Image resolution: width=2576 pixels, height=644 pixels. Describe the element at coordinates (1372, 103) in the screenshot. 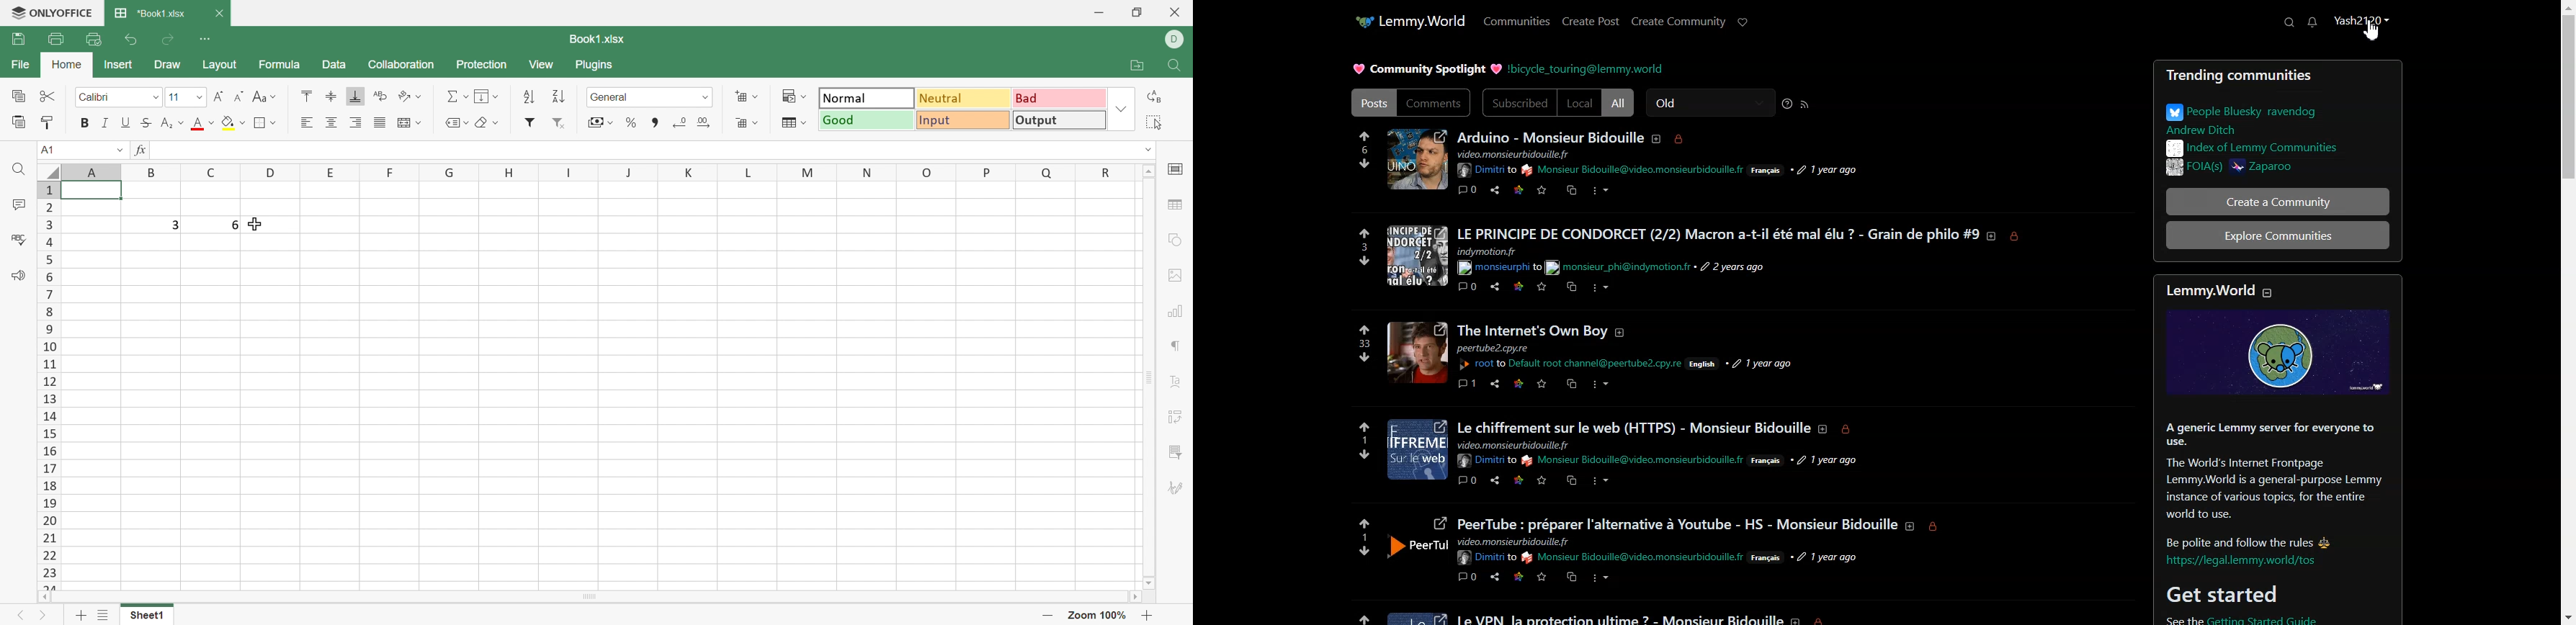

I see `Posts` at that location.